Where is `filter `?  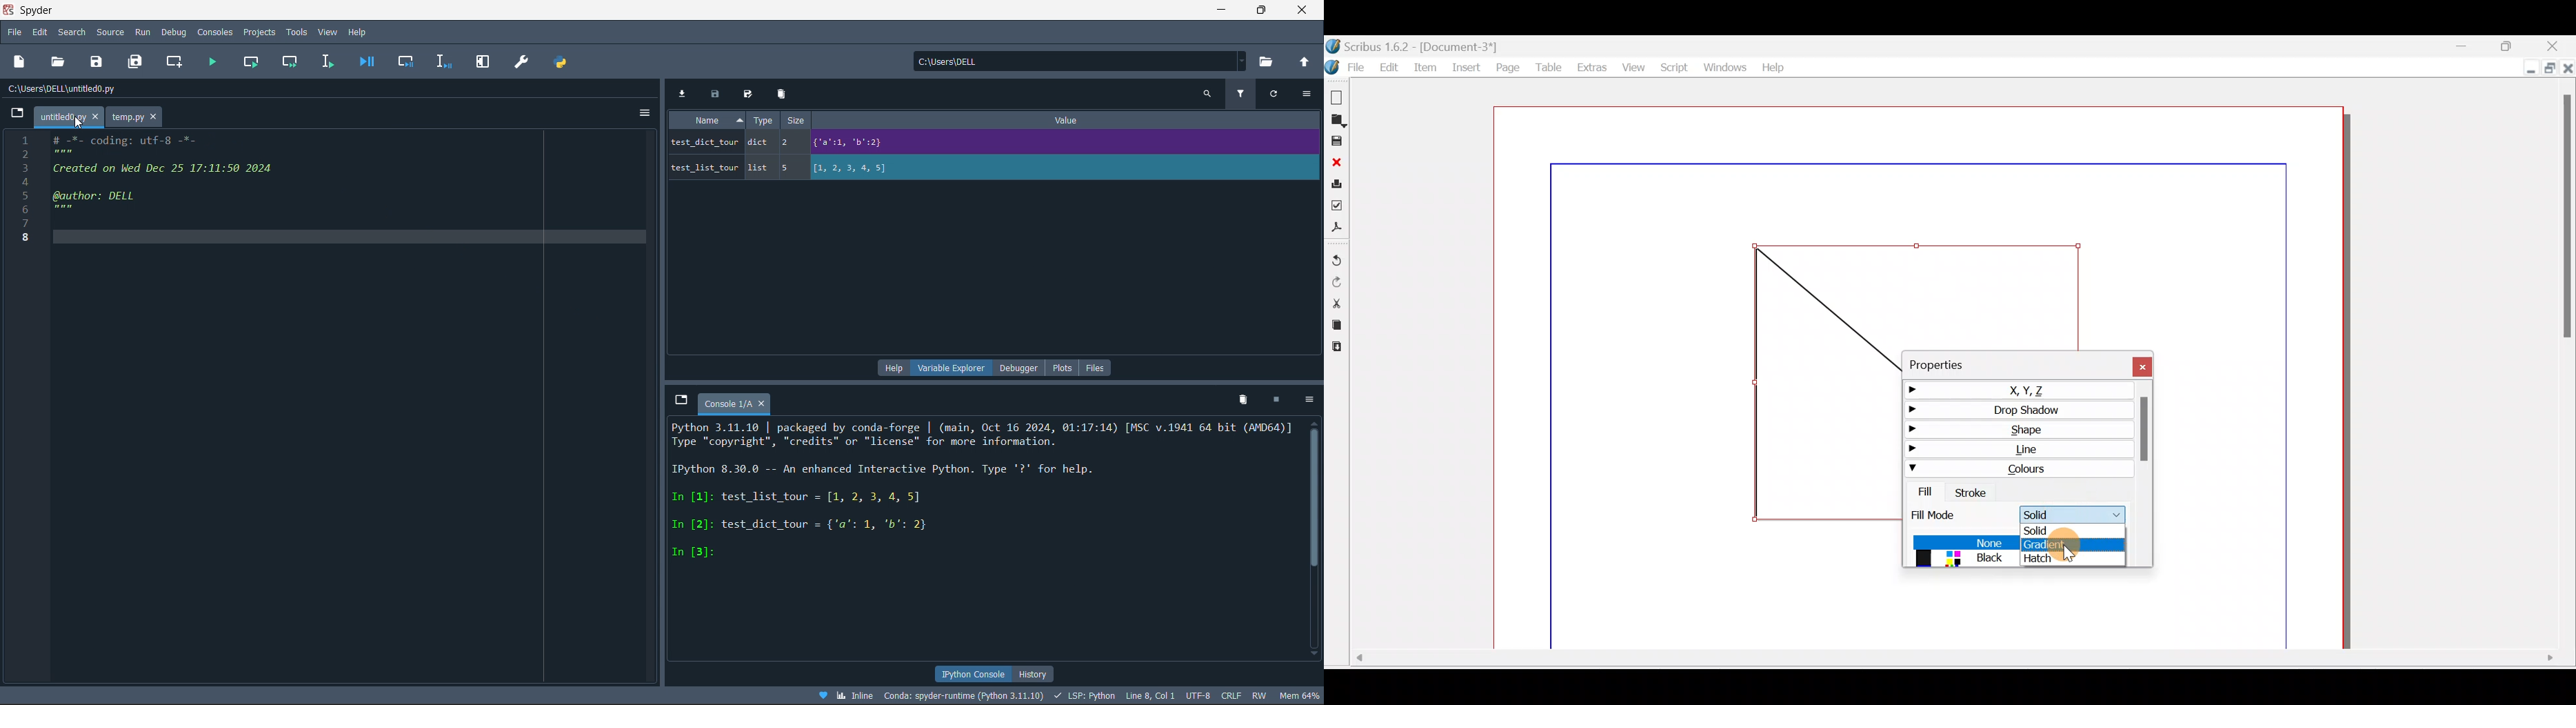 filter  is located at coordinates (1244, 92).